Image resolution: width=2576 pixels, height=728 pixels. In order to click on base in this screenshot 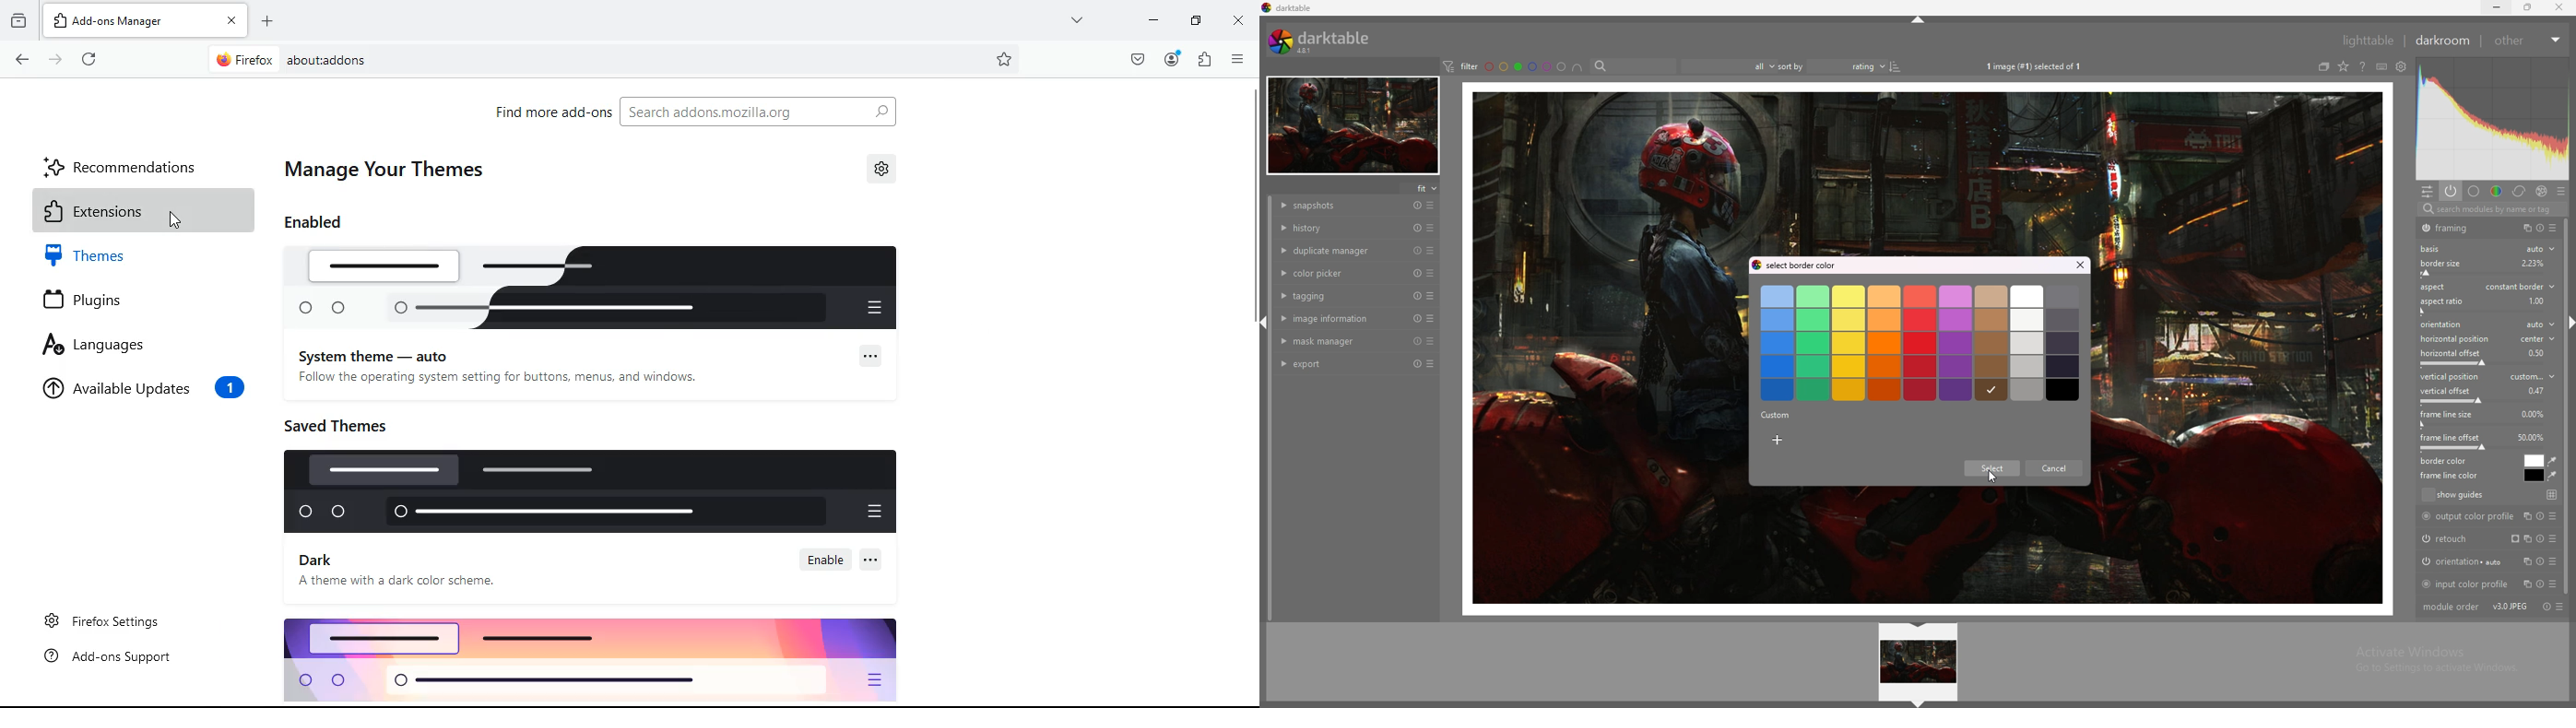, I will do `click(2474, 191)`.